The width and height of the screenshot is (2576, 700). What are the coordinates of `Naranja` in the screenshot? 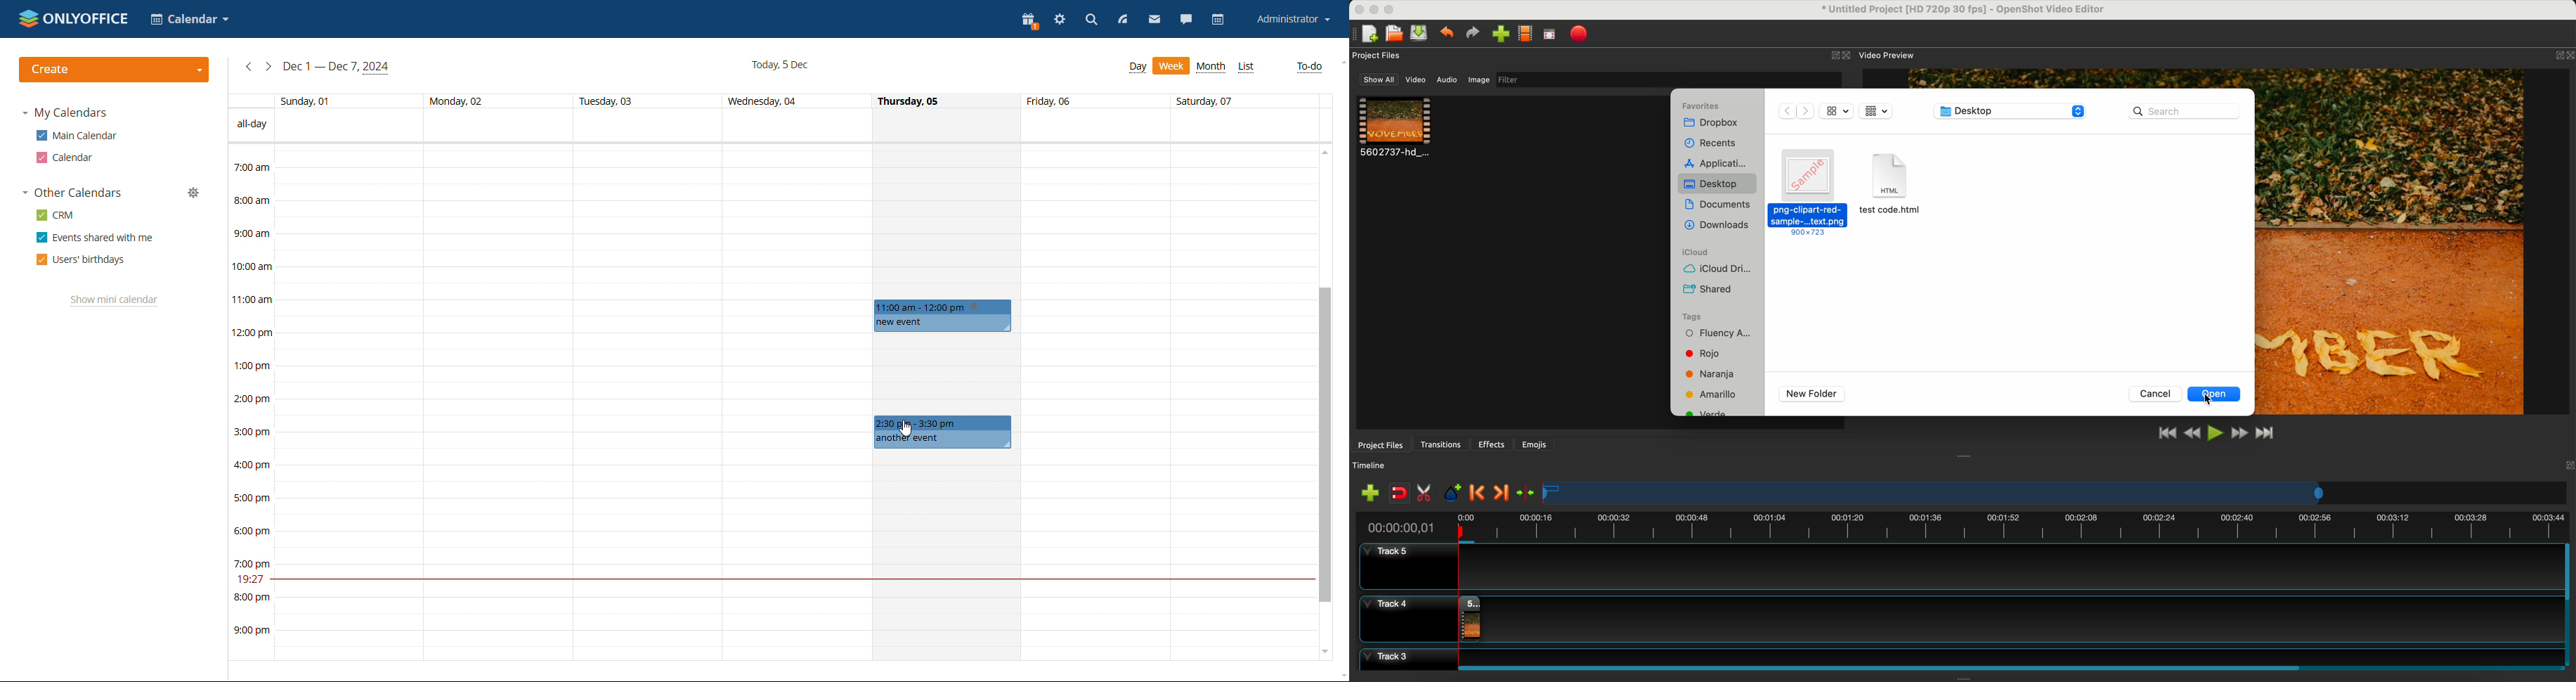 It's located at (1715, 374).